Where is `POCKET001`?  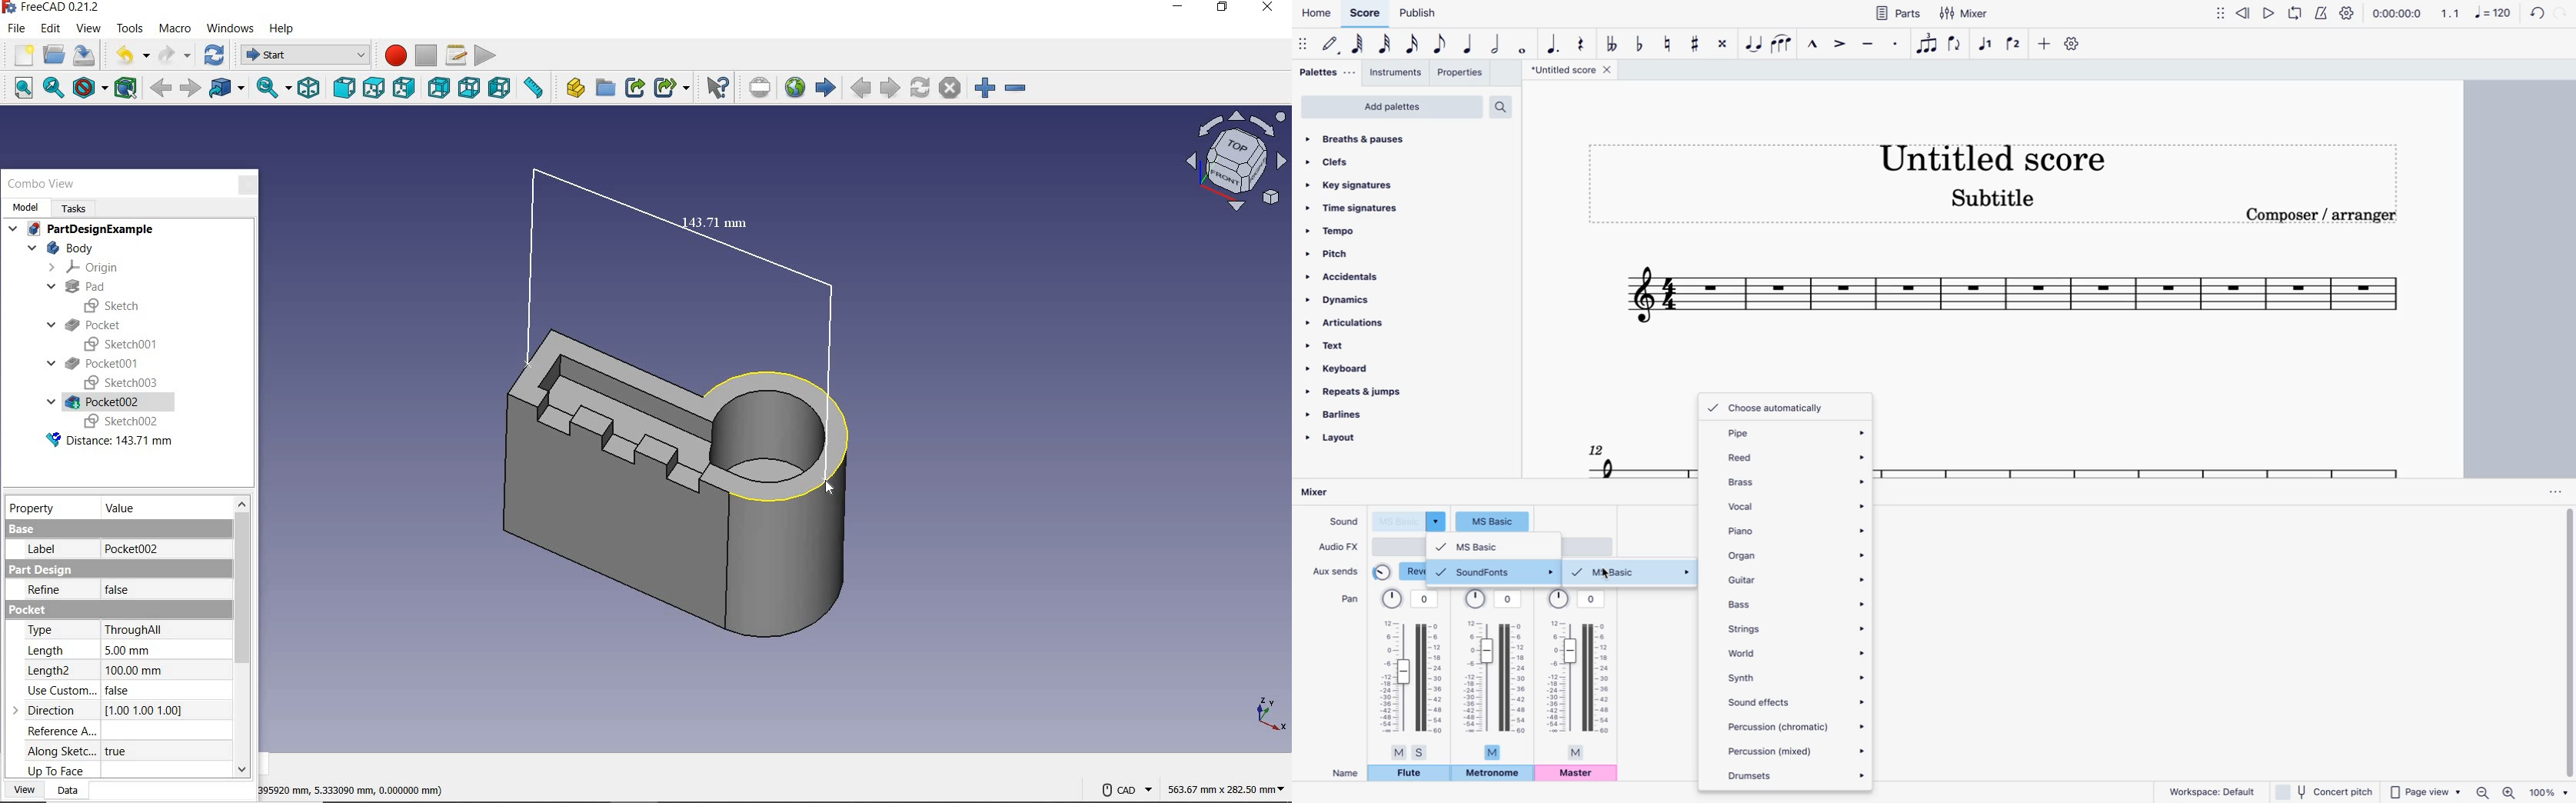 POCKET001 is located at coordinates (95, 364).